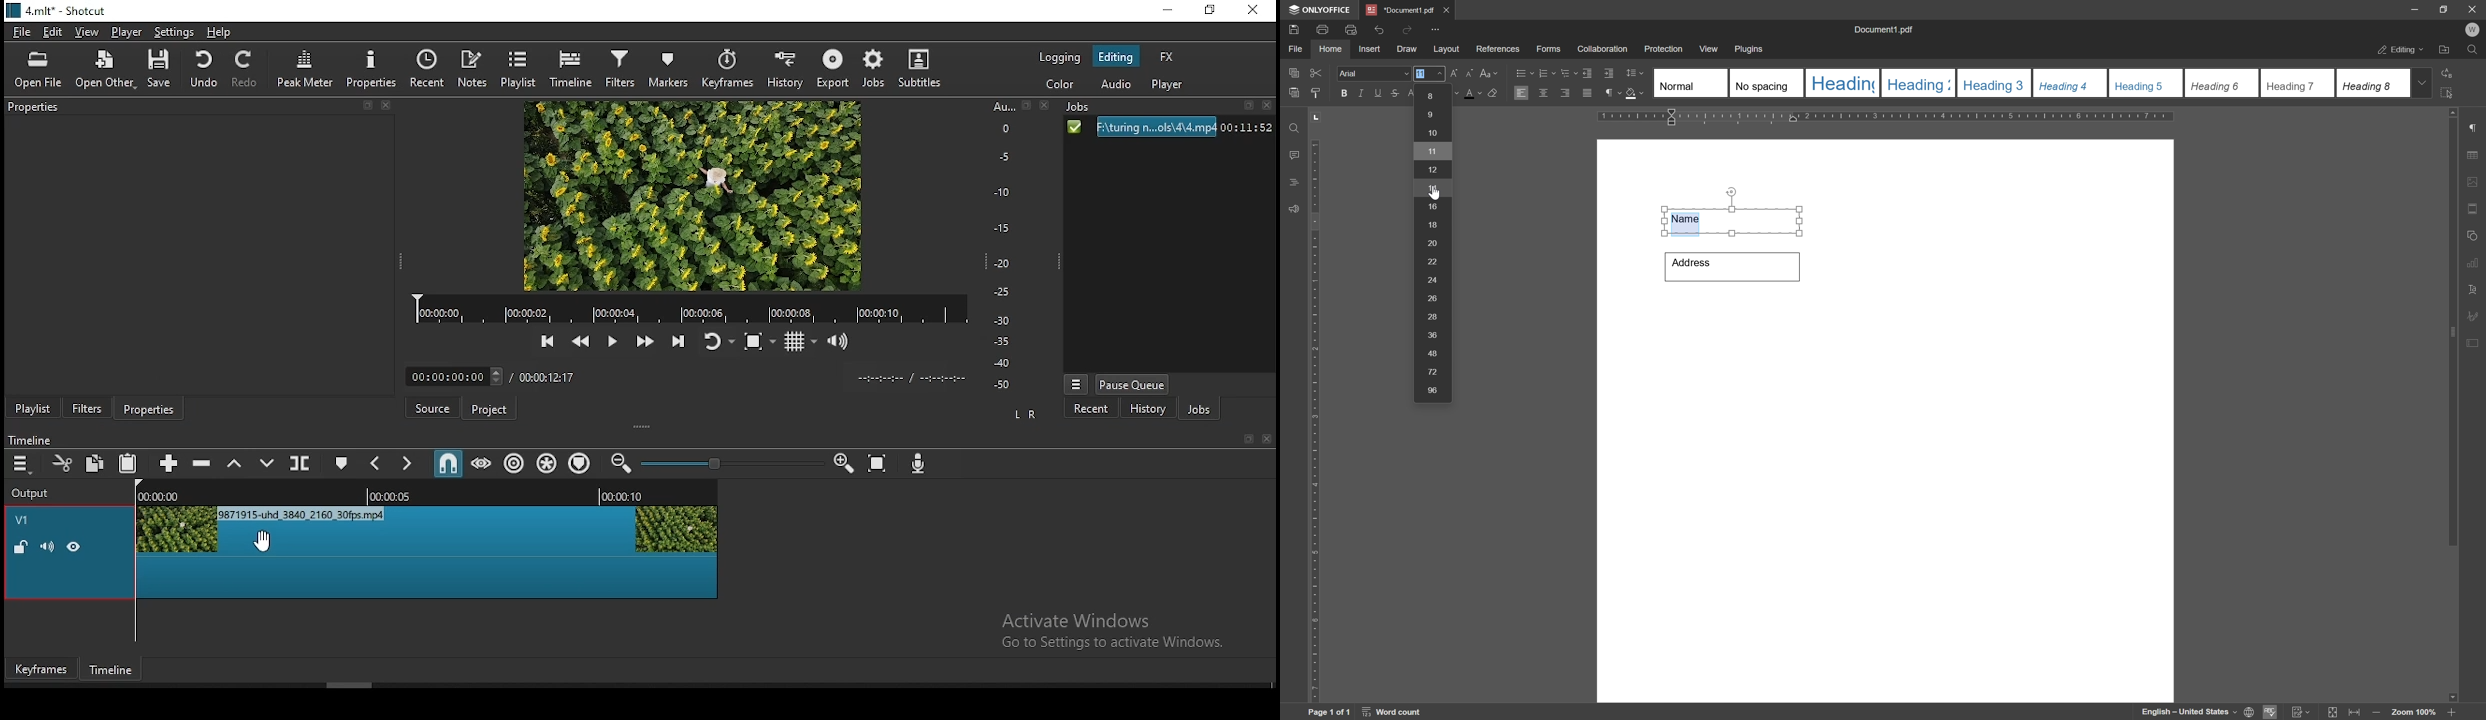 This screenshot has height=728, width=2492. I want to click on save, so click(161, 70).